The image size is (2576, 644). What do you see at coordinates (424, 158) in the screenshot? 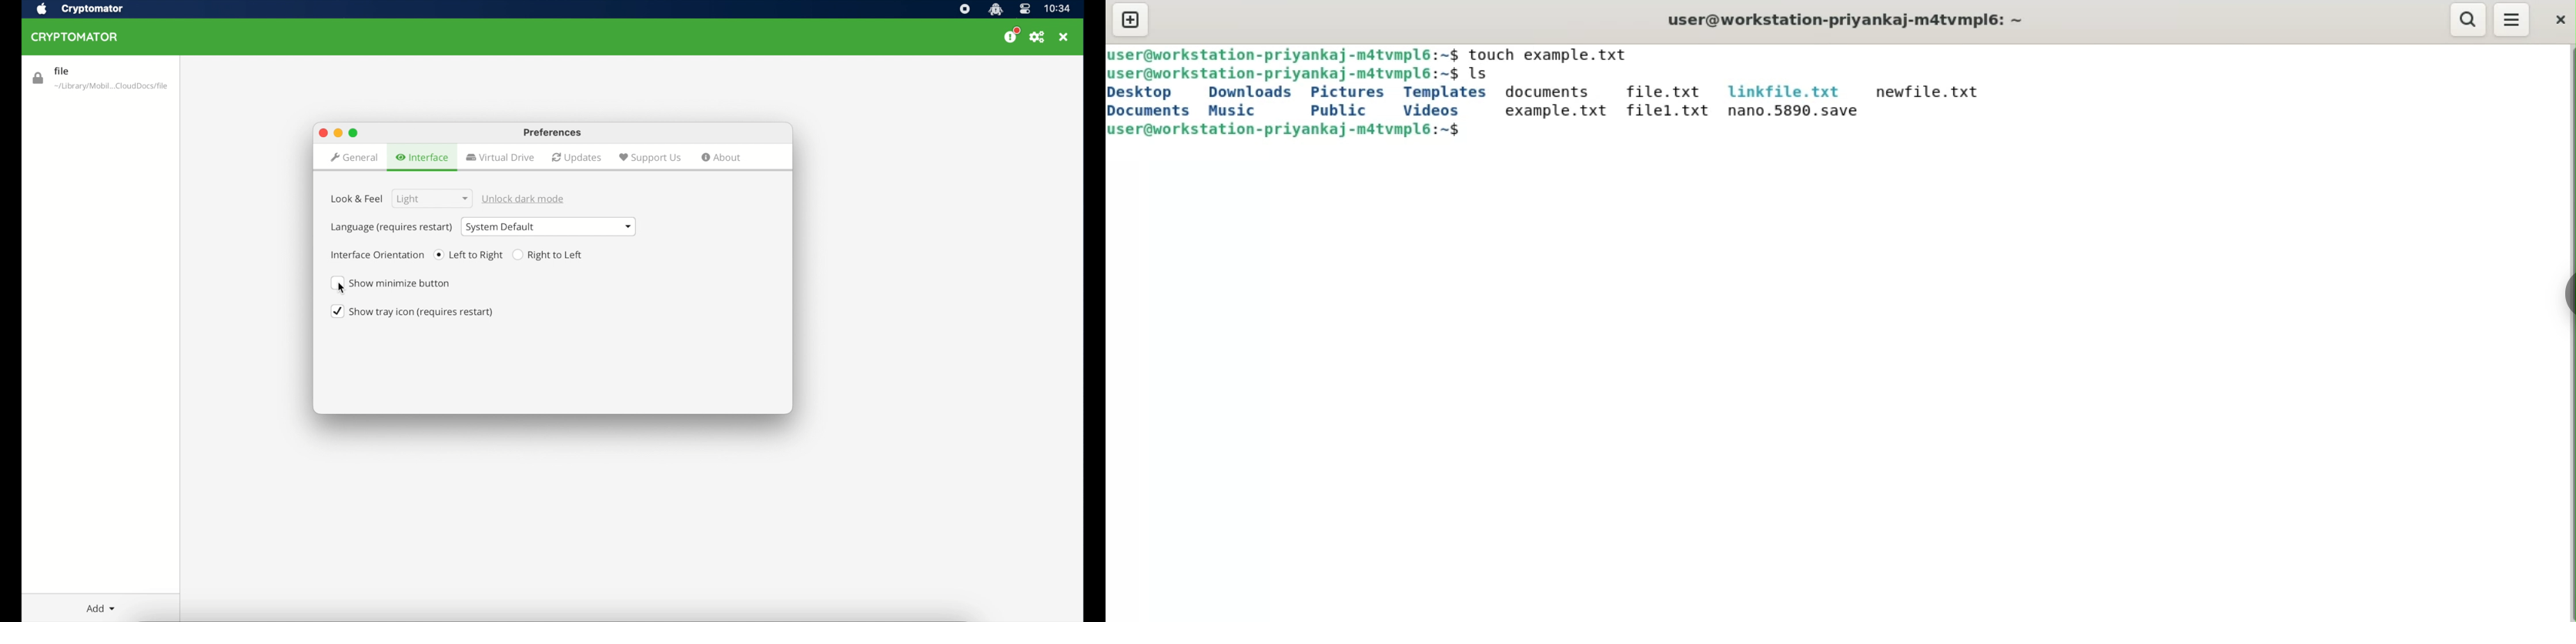
I see `interface` at bounding box center [424, 158].